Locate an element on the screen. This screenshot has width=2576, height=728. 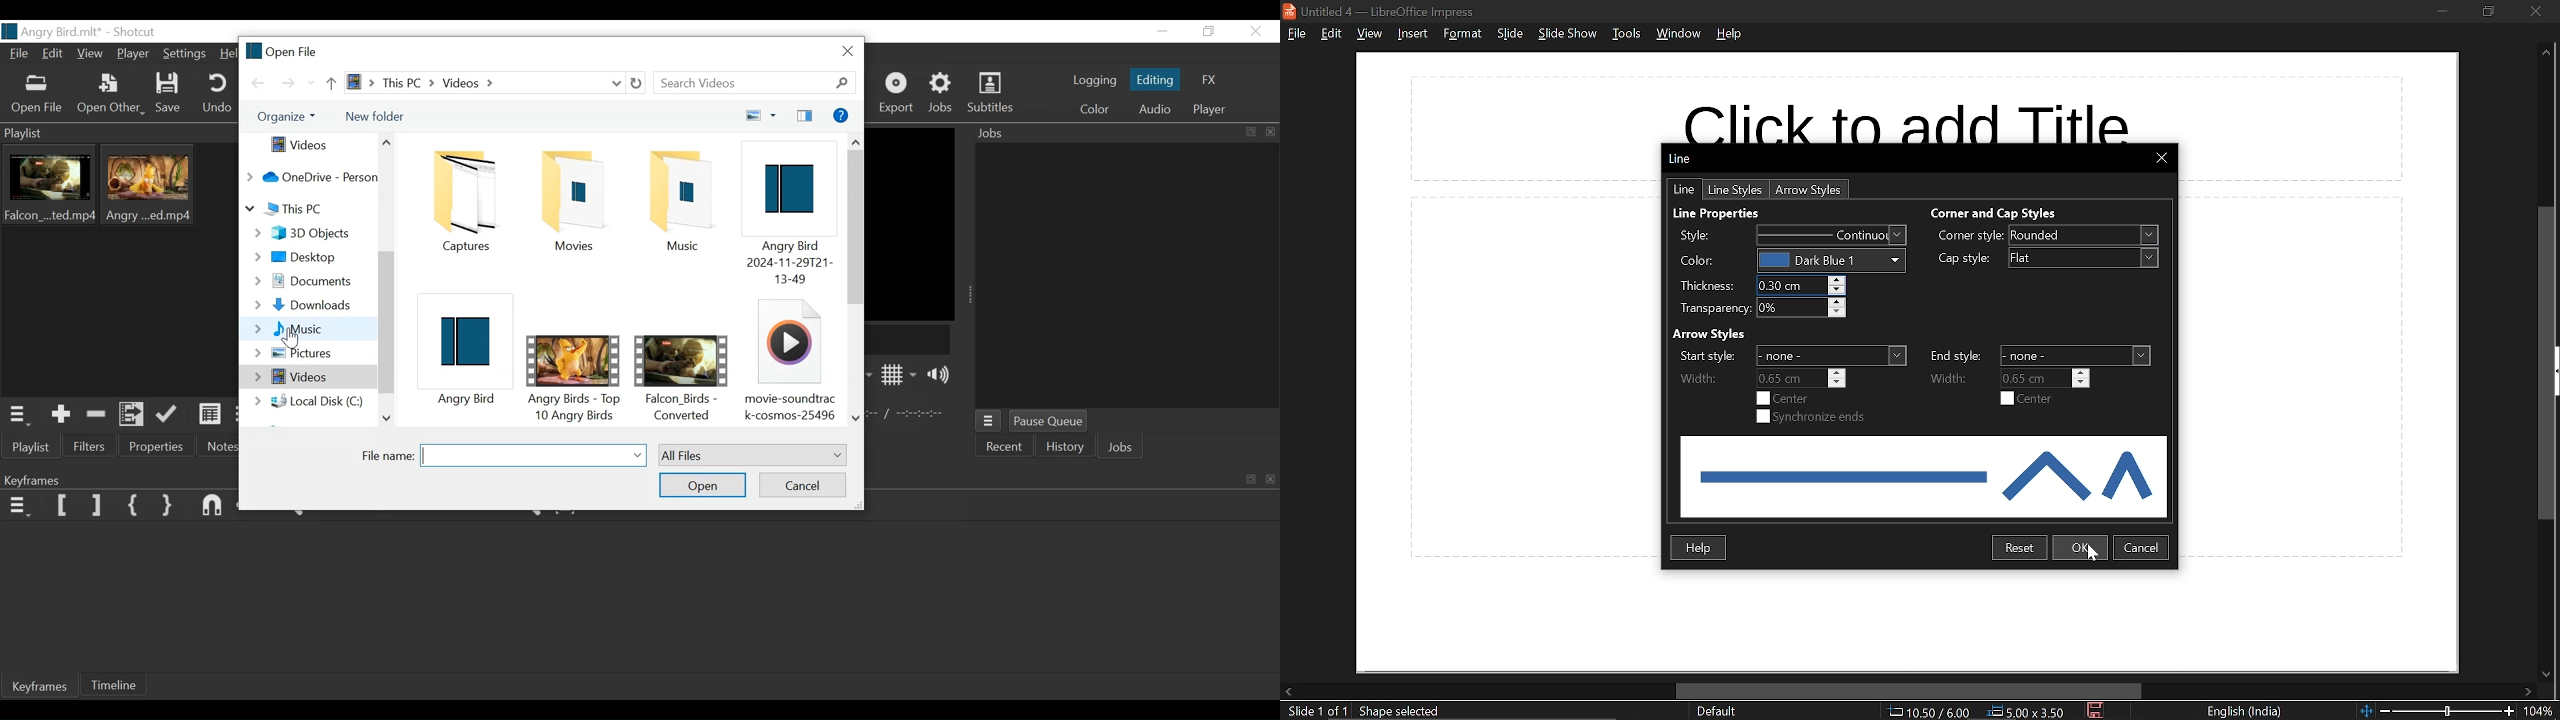
cap style is located at coordinates (2082, 258).